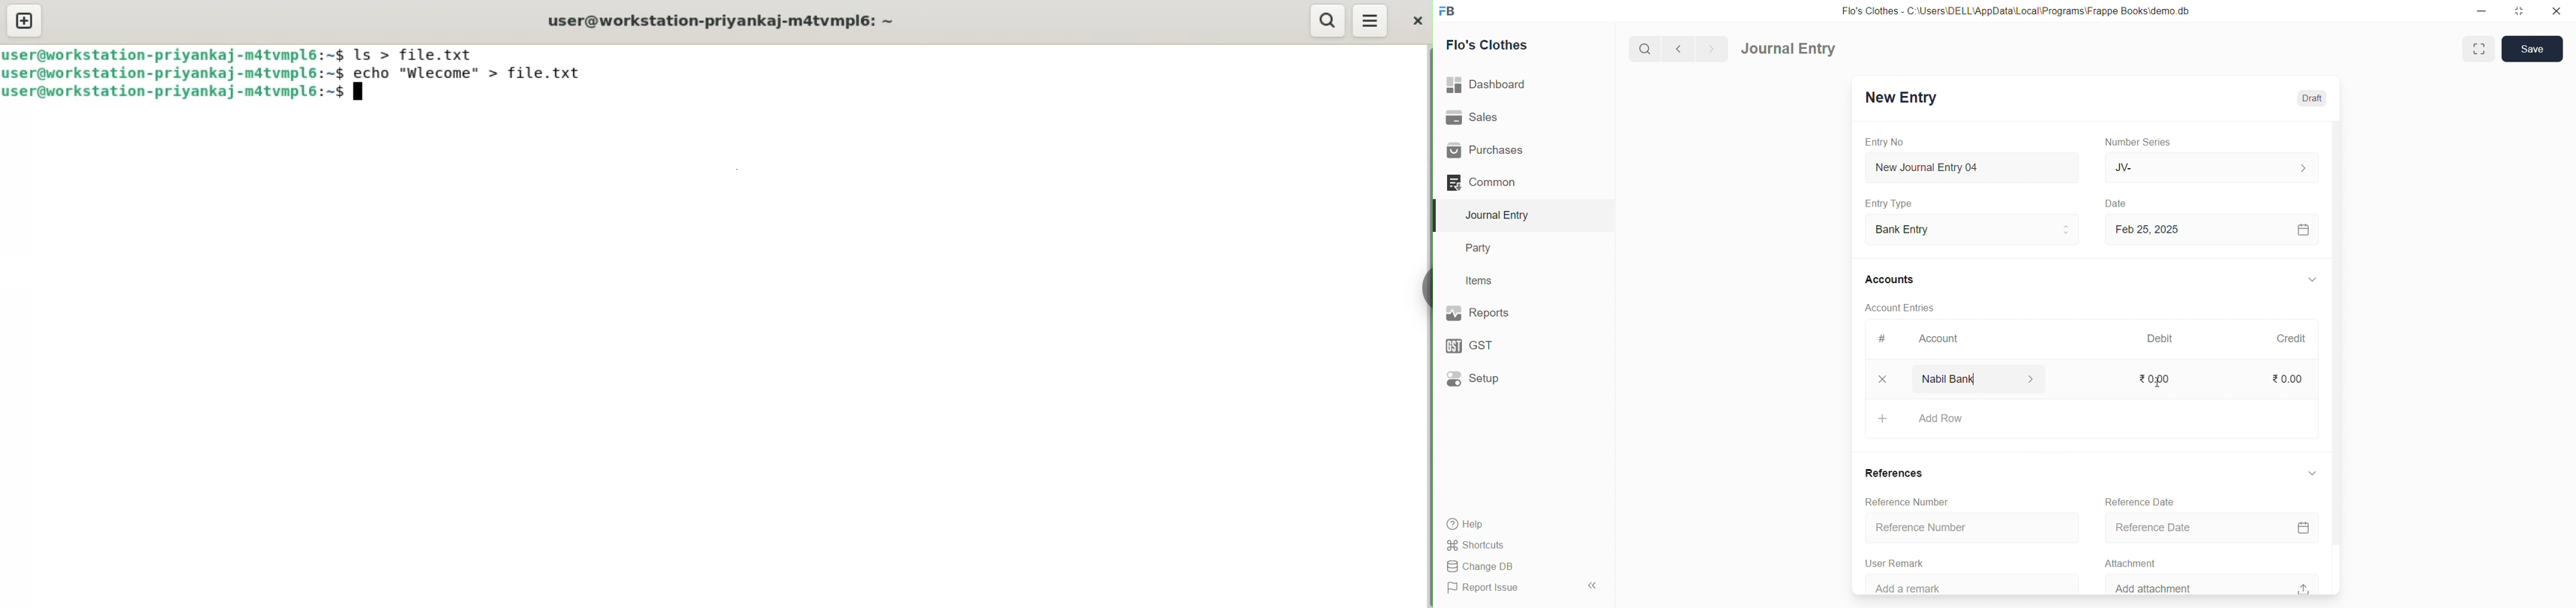 The height and width of the screenshot is (616, 2576). What do you see at coordinates (2161, 340) in the screenshot?
I see `Debit` at bounding box center [2161, 340].